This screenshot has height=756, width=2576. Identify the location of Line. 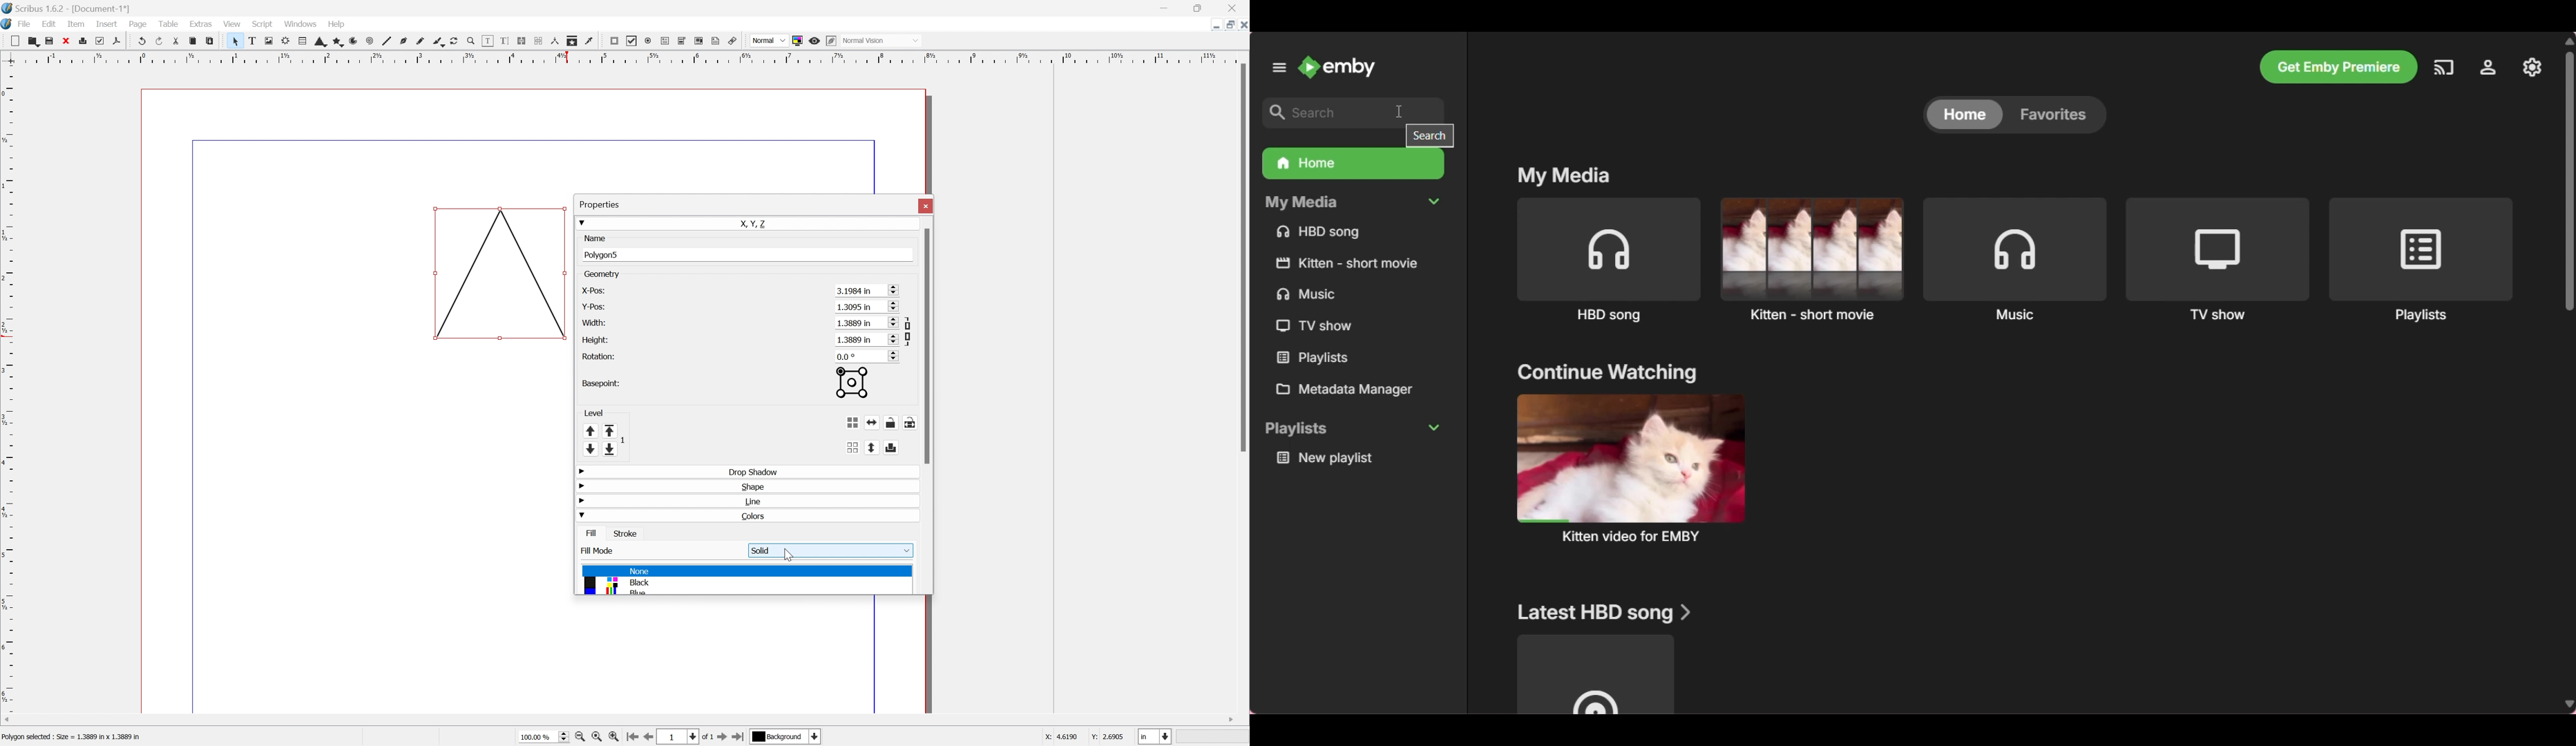
(385, 41).